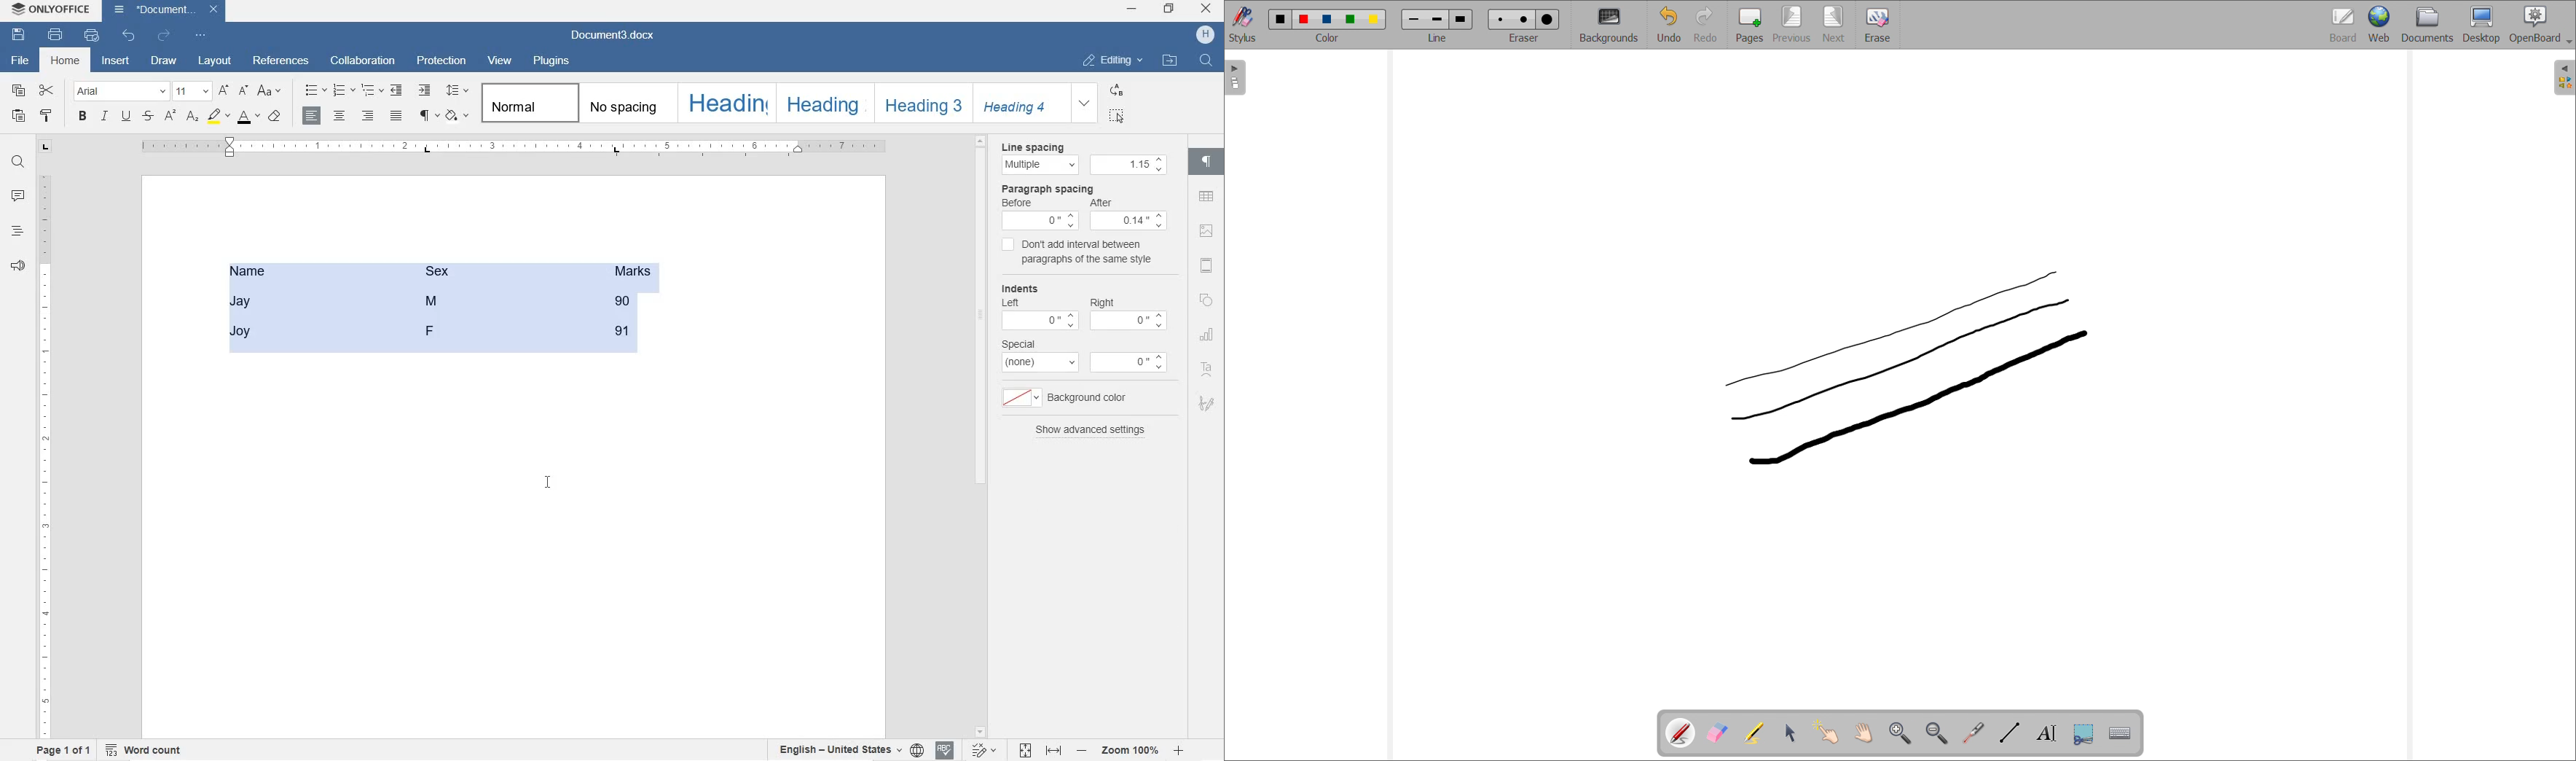  Describe the element at coordinates (169, 118) in the screenshot. I see `SUPERSCRIPT` at that location.